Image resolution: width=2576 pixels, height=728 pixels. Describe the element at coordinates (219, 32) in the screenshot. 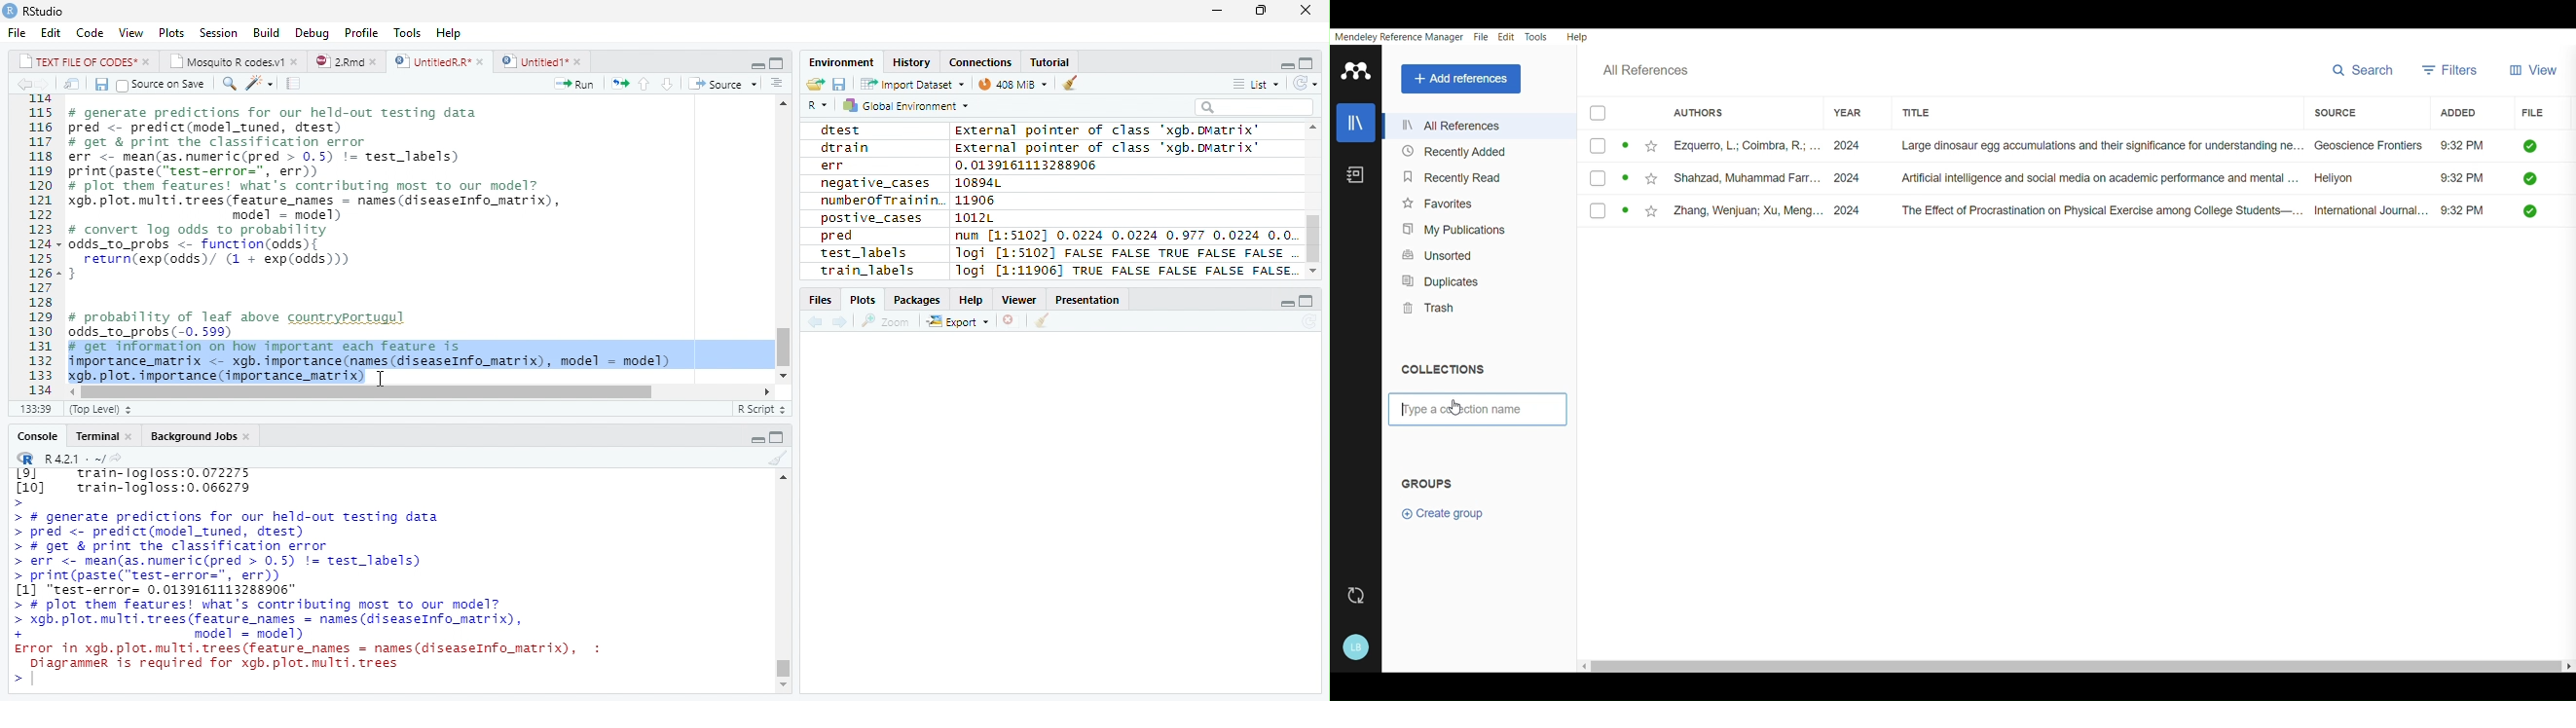

I see `Session` at that location.